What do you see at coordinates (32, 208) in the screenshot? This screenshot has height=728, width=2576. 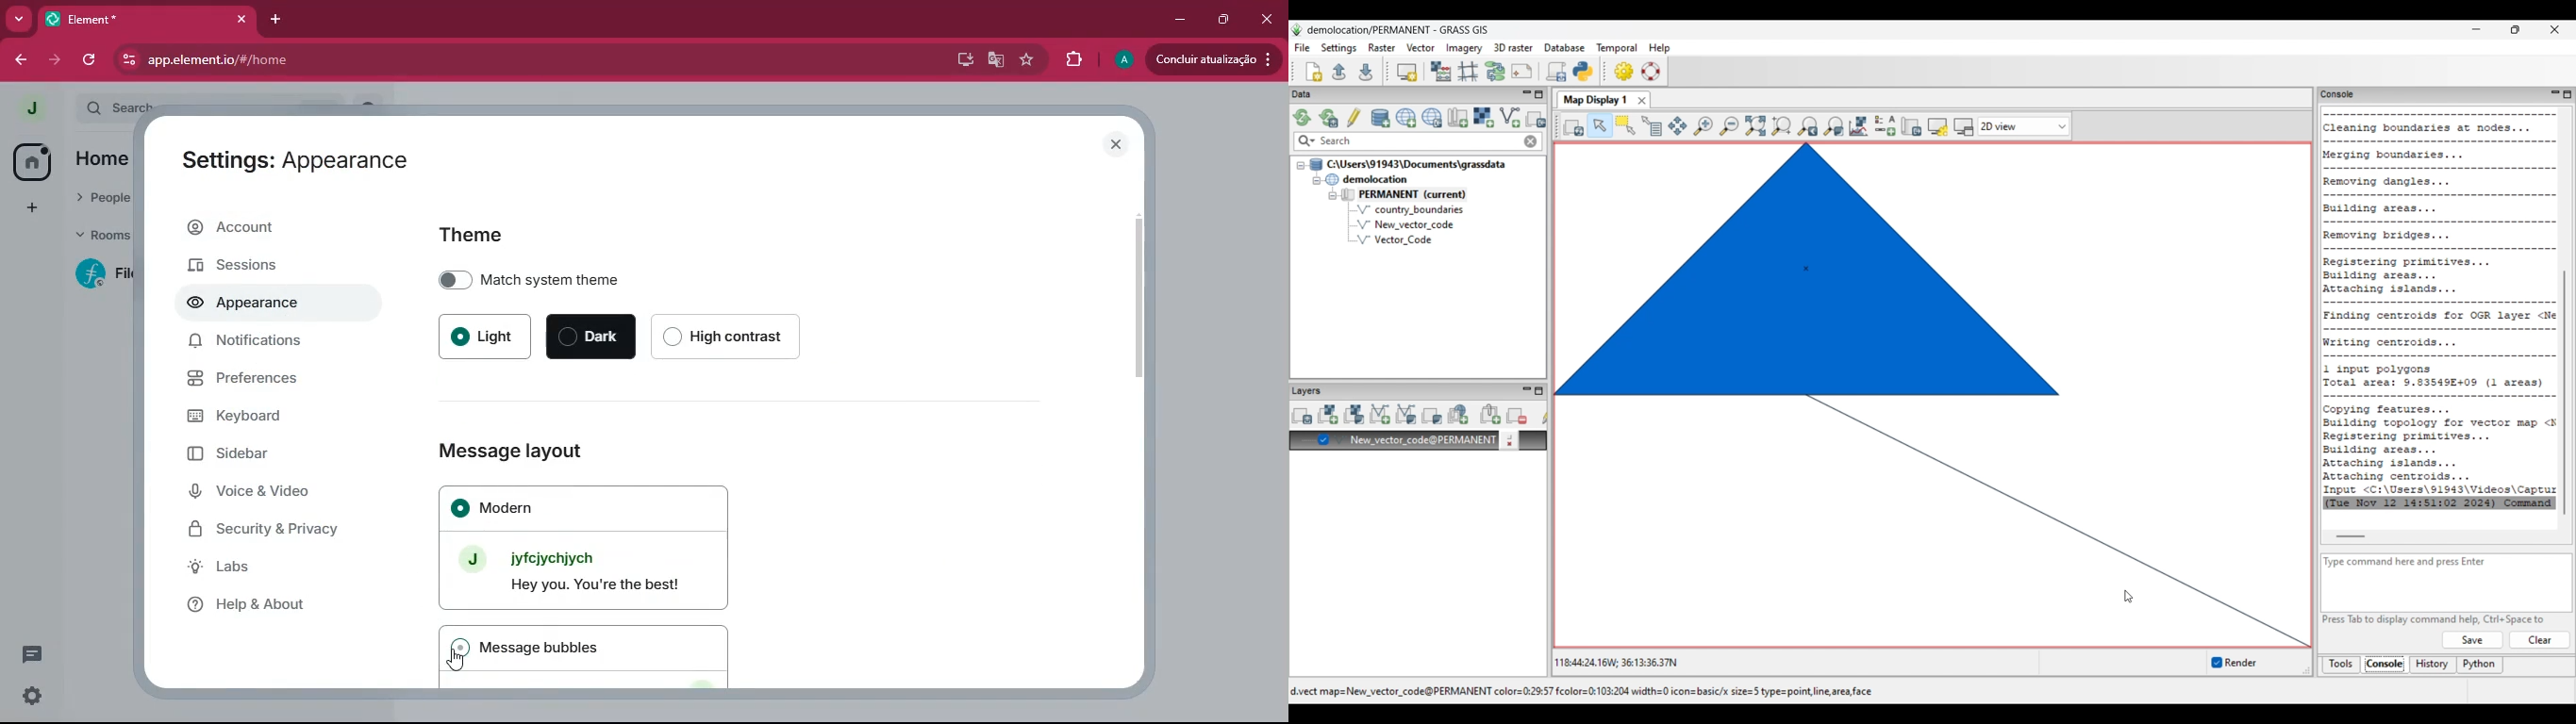 I see `add` at bounding box center [32, 208].